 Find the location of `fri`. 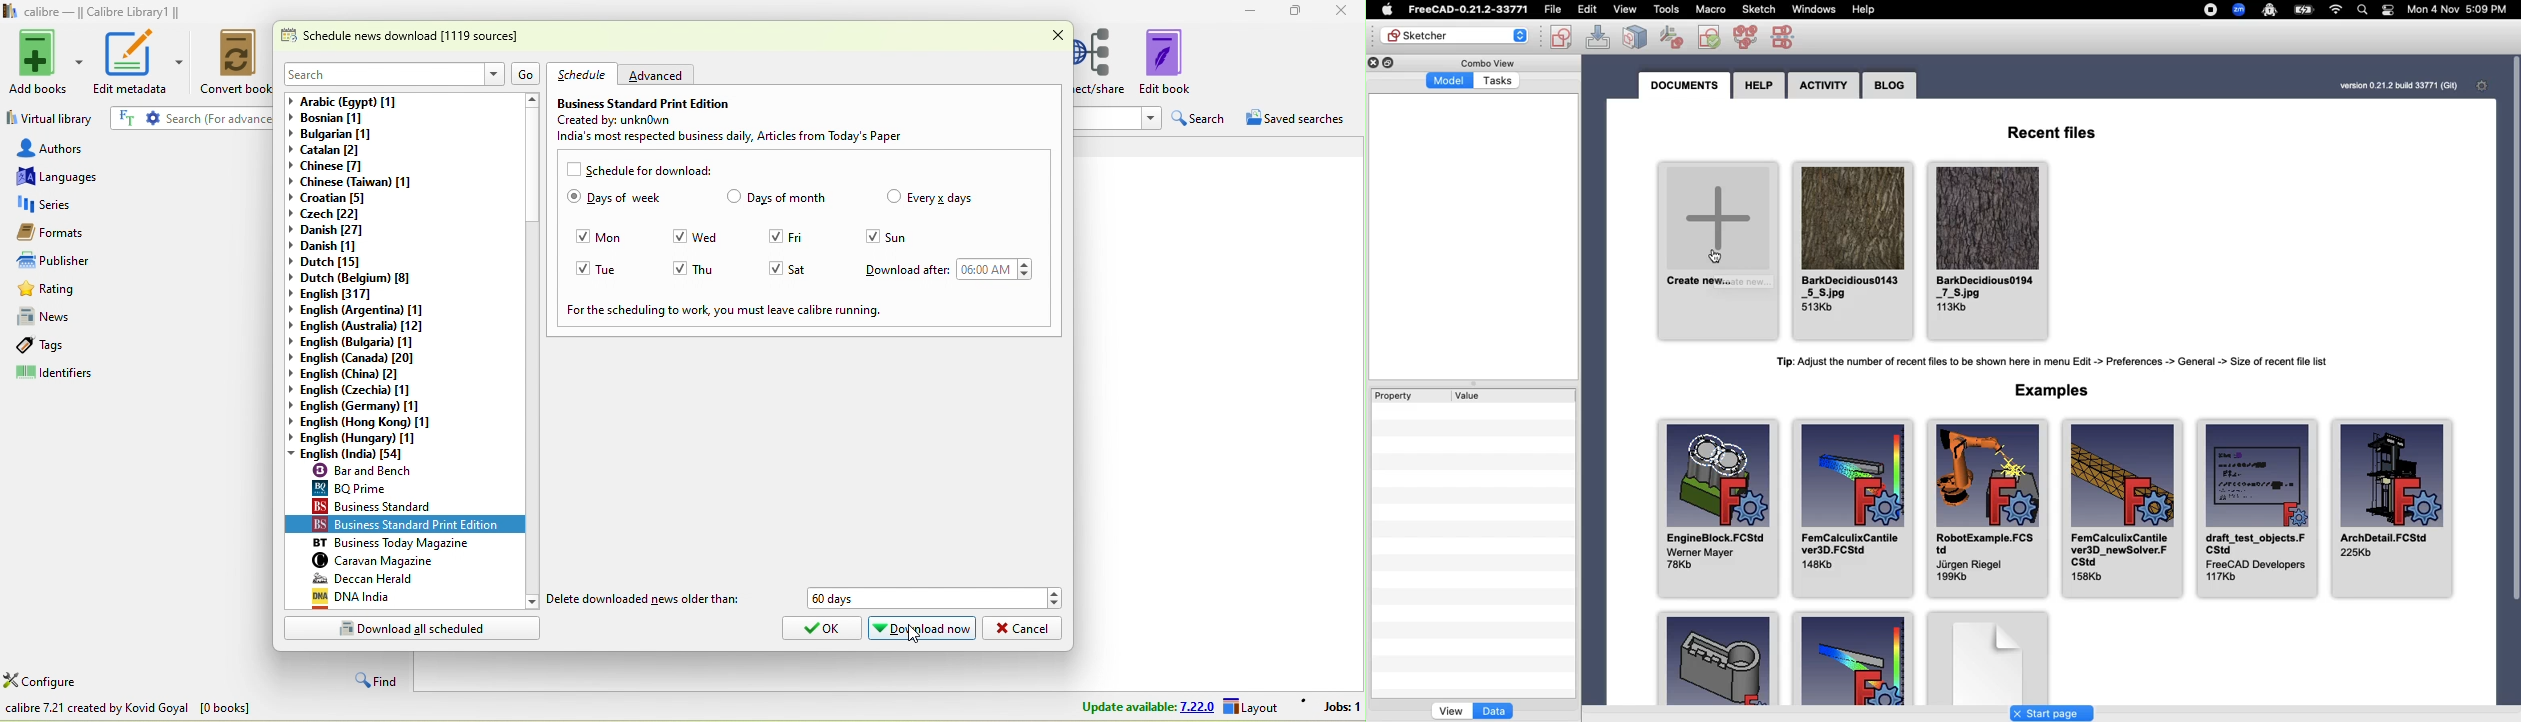

fri is located at coordinates (811, 236).